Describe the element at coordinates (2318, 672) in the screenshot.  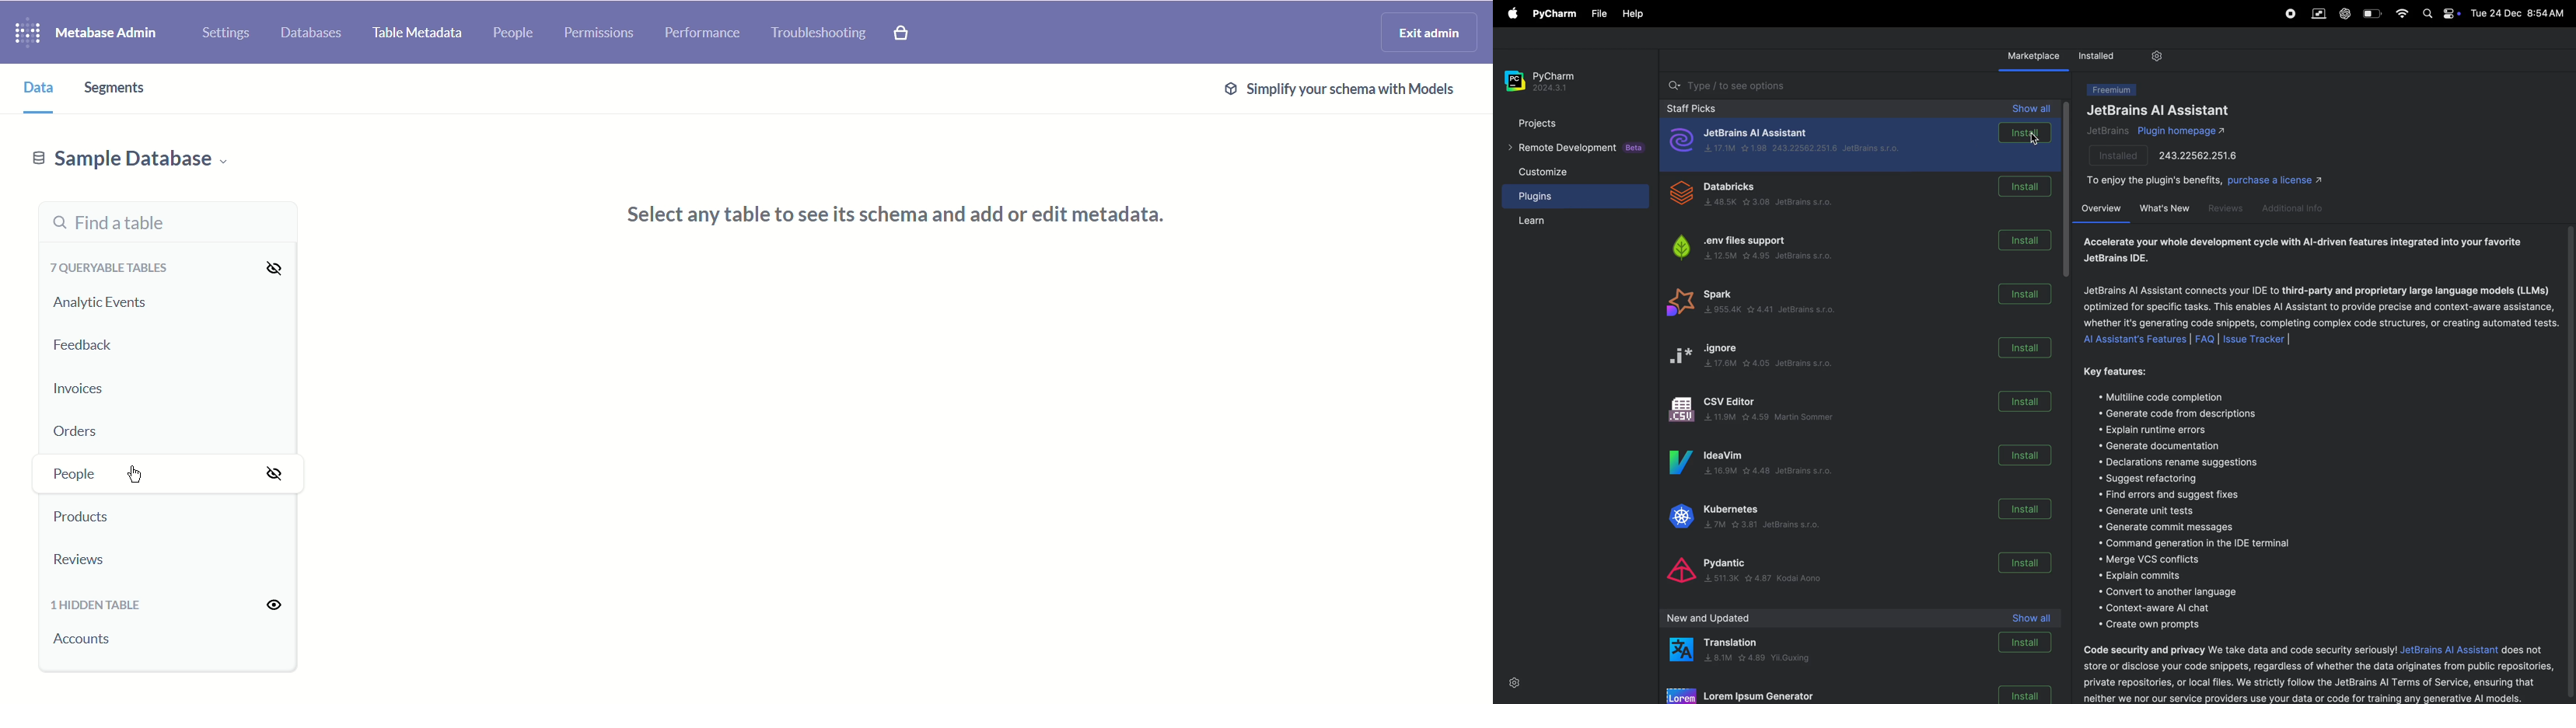
I see `security desription` at that location.